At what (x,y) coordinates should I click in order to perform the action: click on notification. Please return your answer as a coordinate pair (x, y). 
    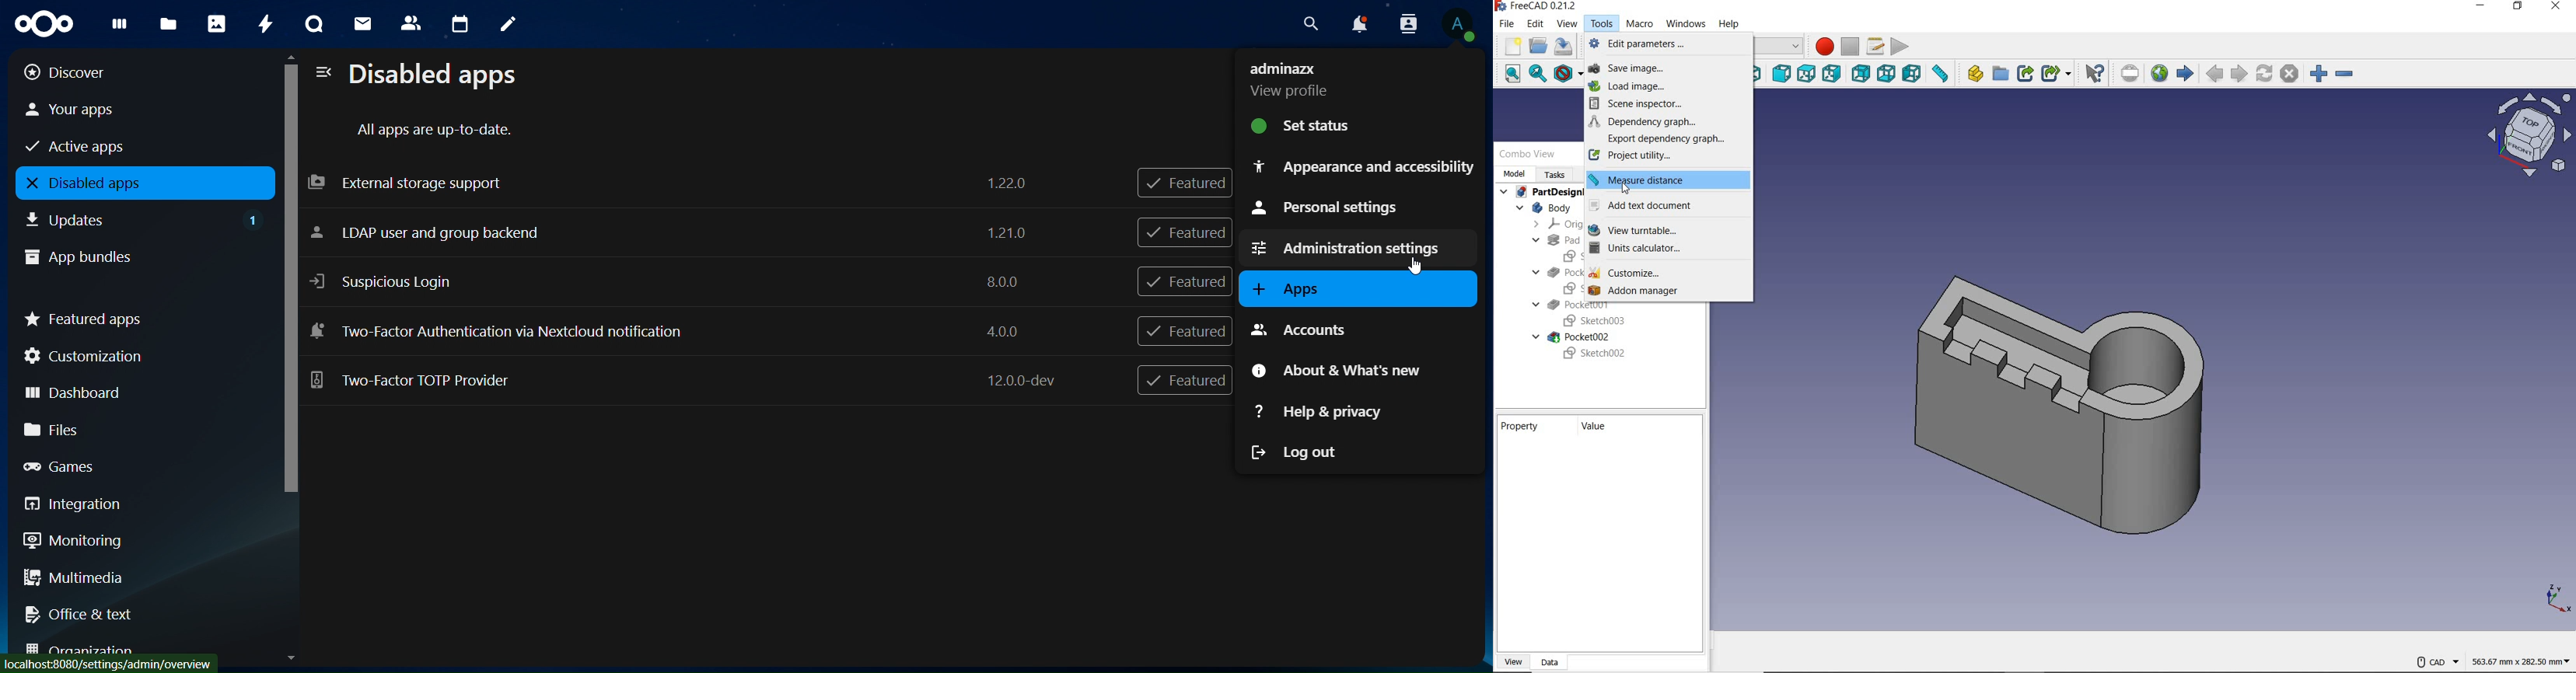
    Looking at the image, I should click on (1405, 23).